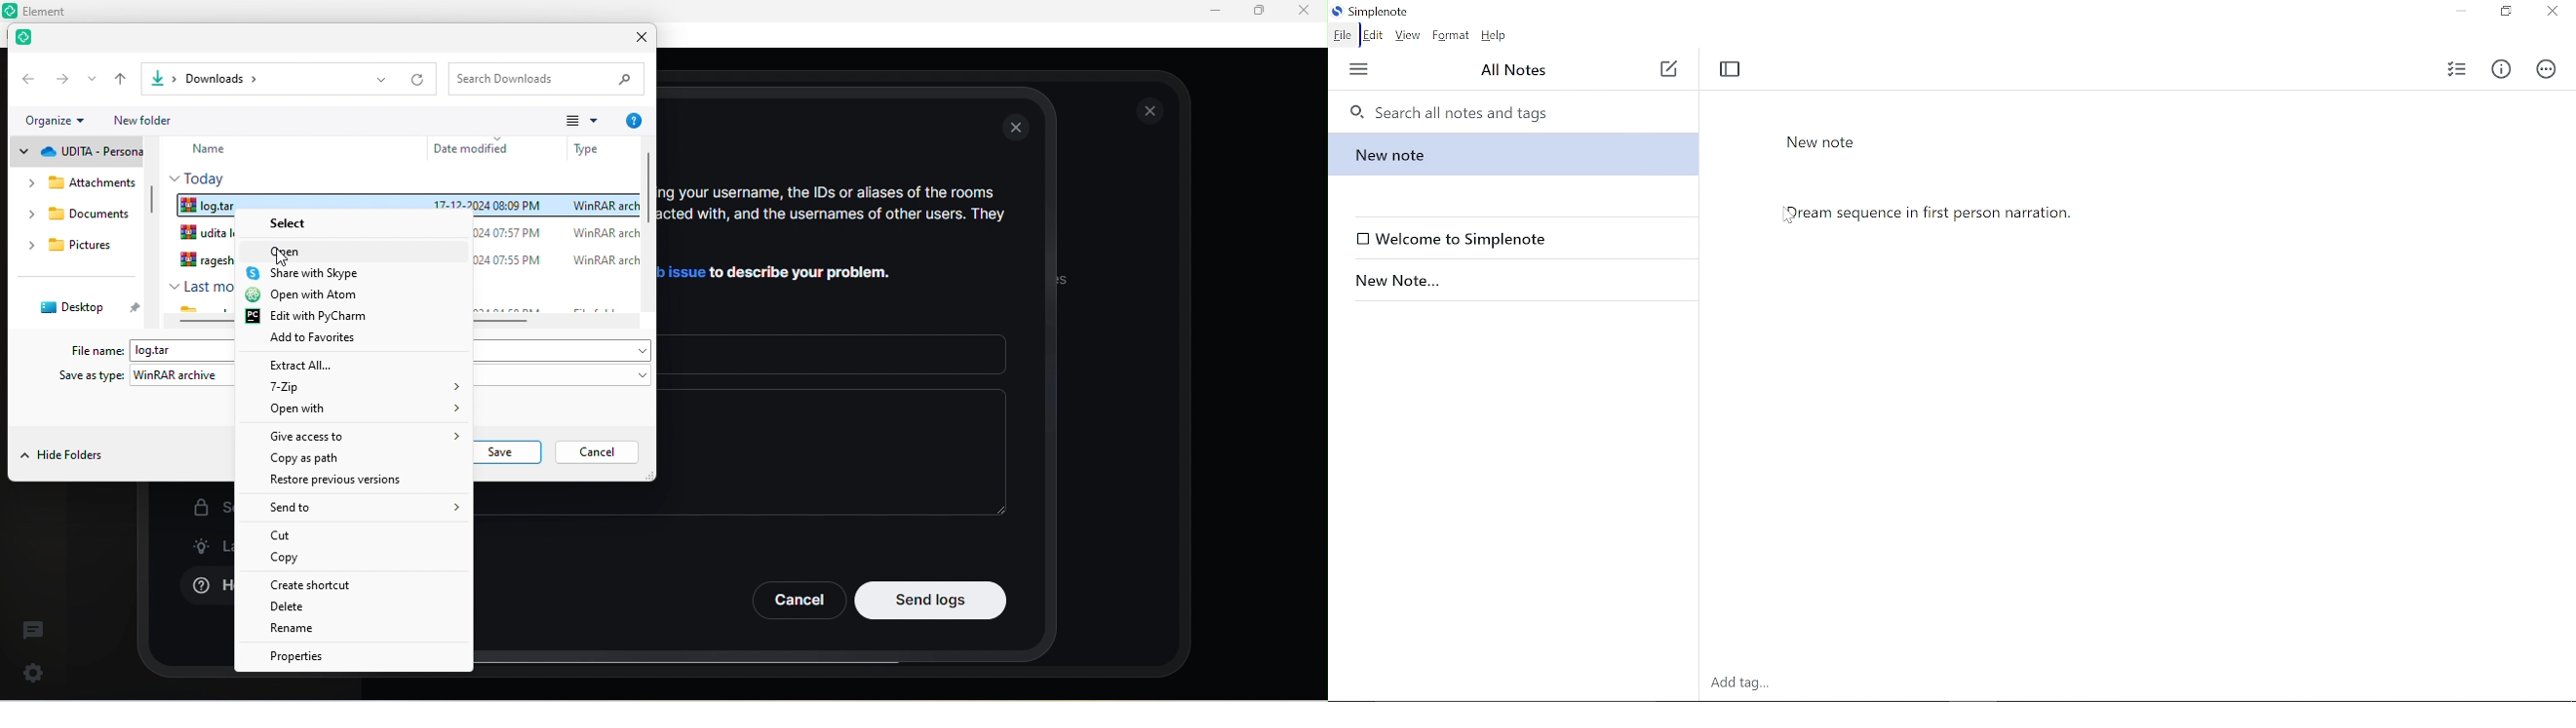 The width and height of the screenshot is (2576, 728). Describe the element at coordinates (61, 122) in the screenshot. I see `organize` at that location.